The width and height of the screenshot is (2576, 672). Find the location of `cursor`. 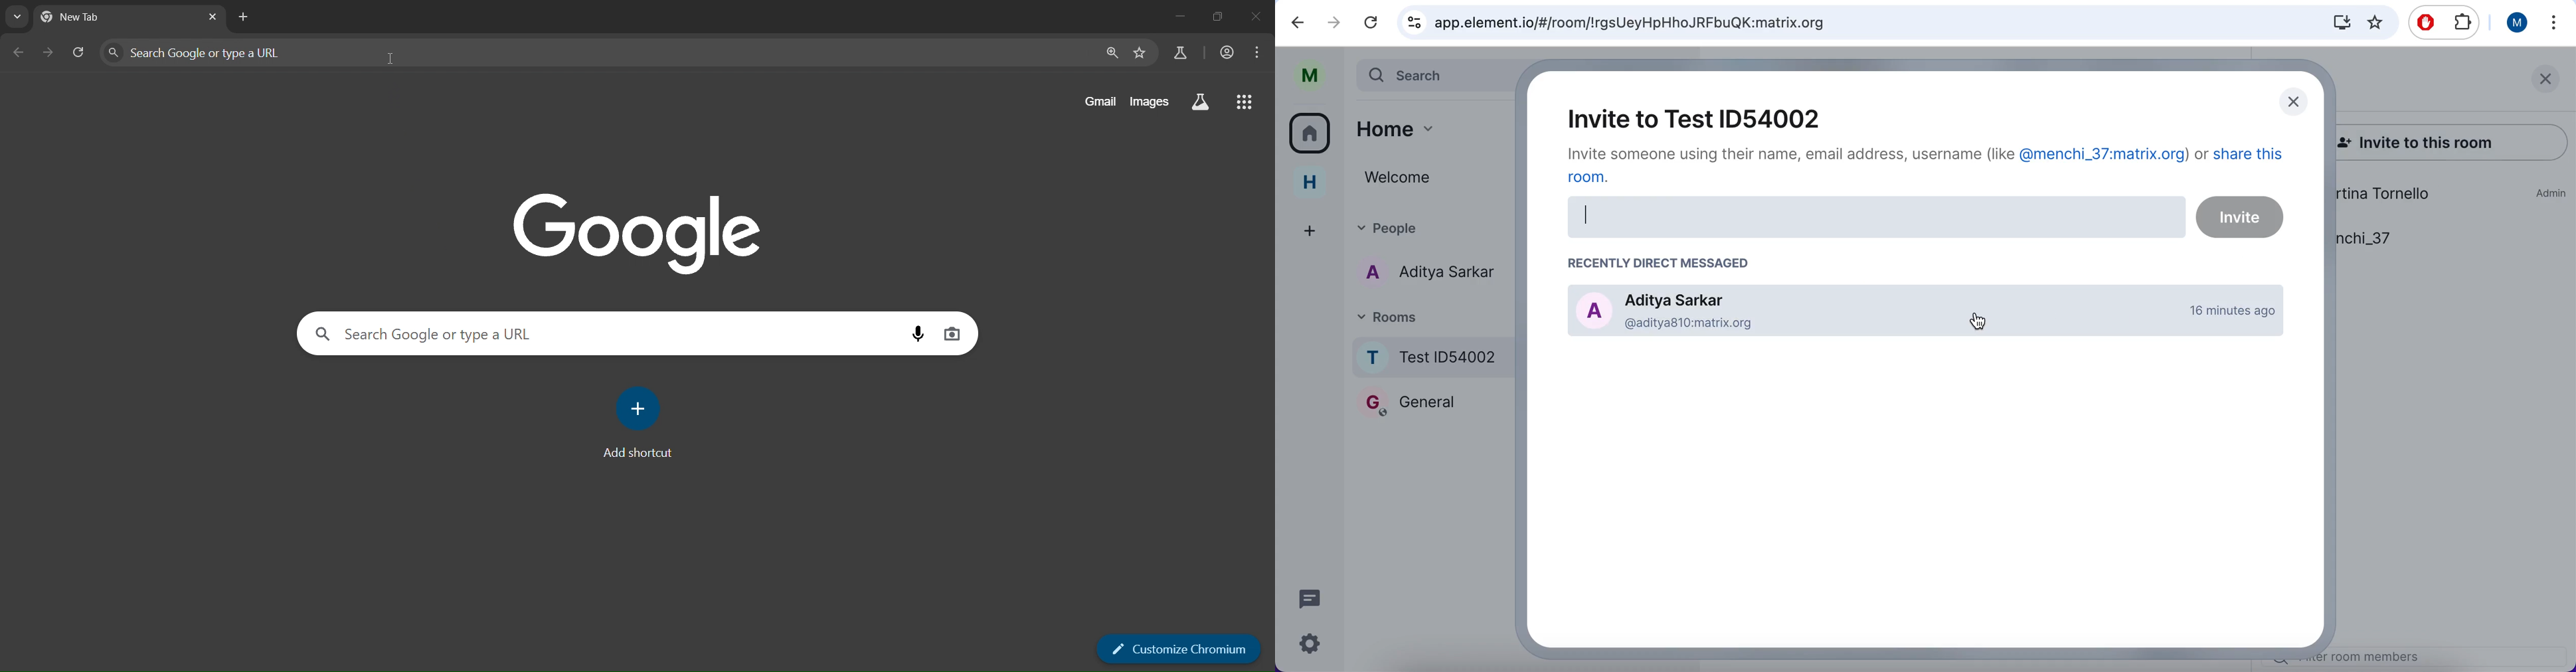

cursor is located at coordinates (389, 66).